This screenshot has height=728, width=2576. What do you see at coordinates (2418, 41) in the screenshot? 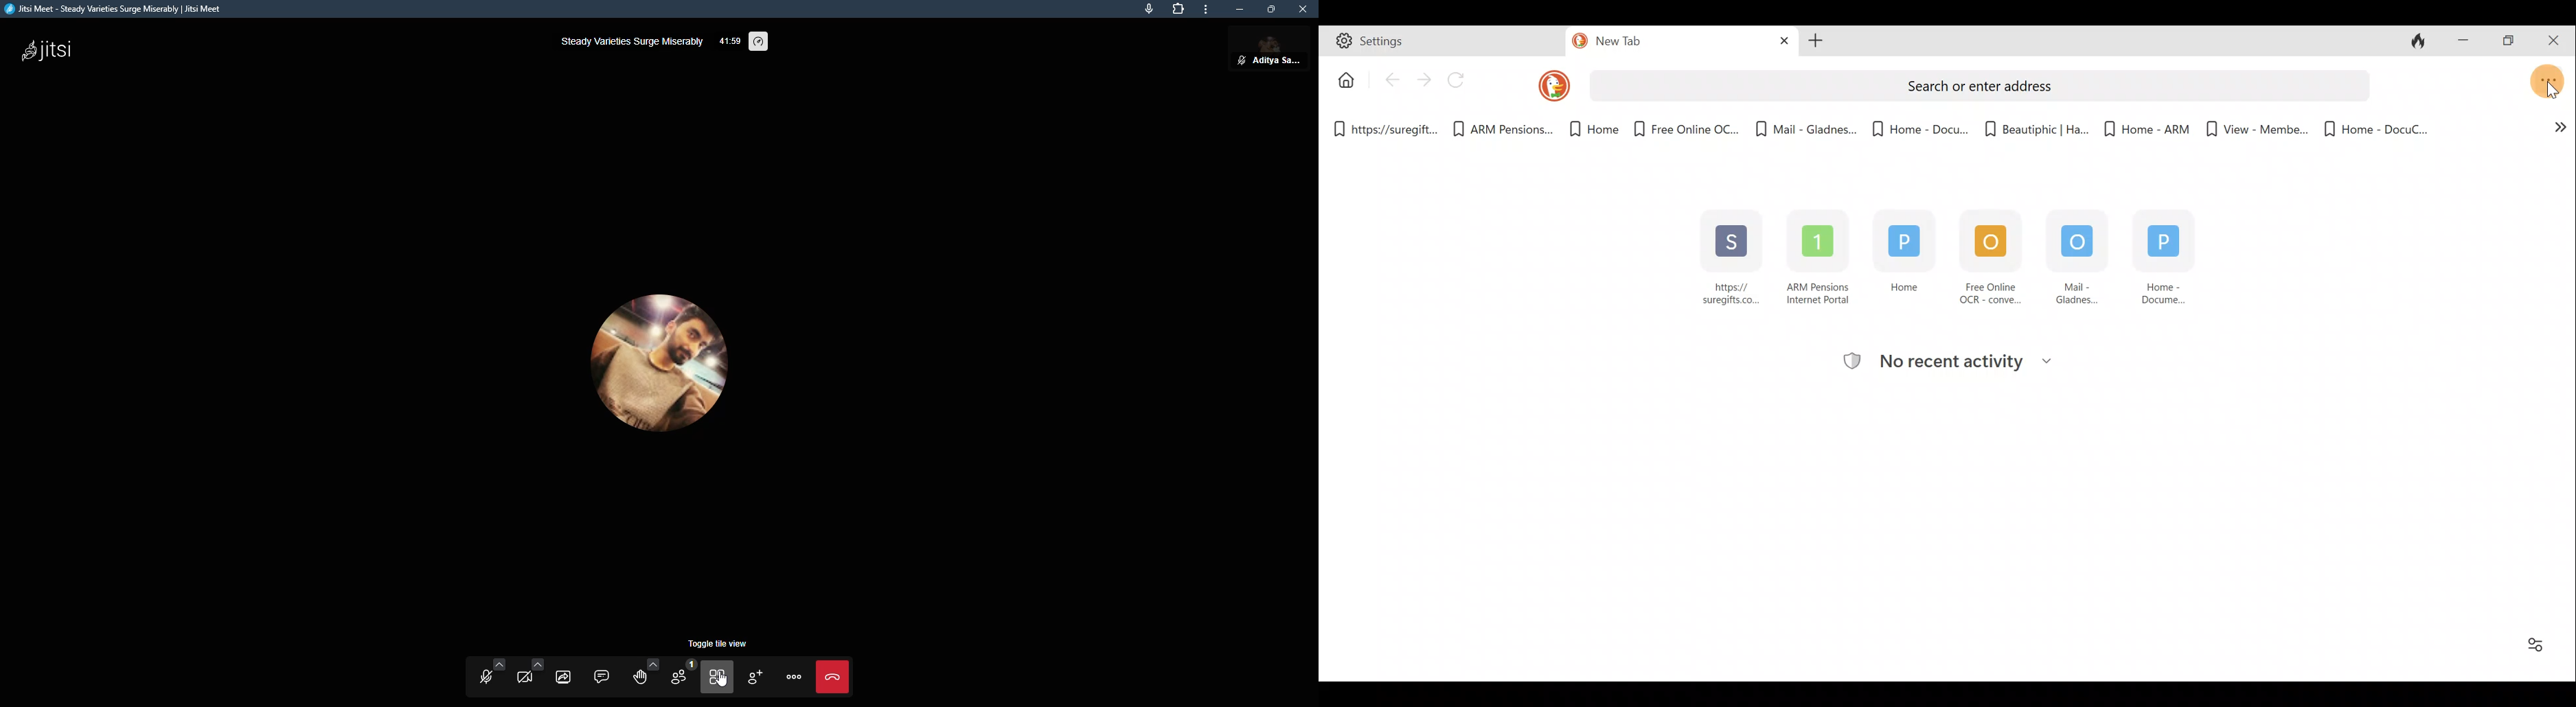
I see `Close tabs and clear data` at bounding box center [2418, 41].